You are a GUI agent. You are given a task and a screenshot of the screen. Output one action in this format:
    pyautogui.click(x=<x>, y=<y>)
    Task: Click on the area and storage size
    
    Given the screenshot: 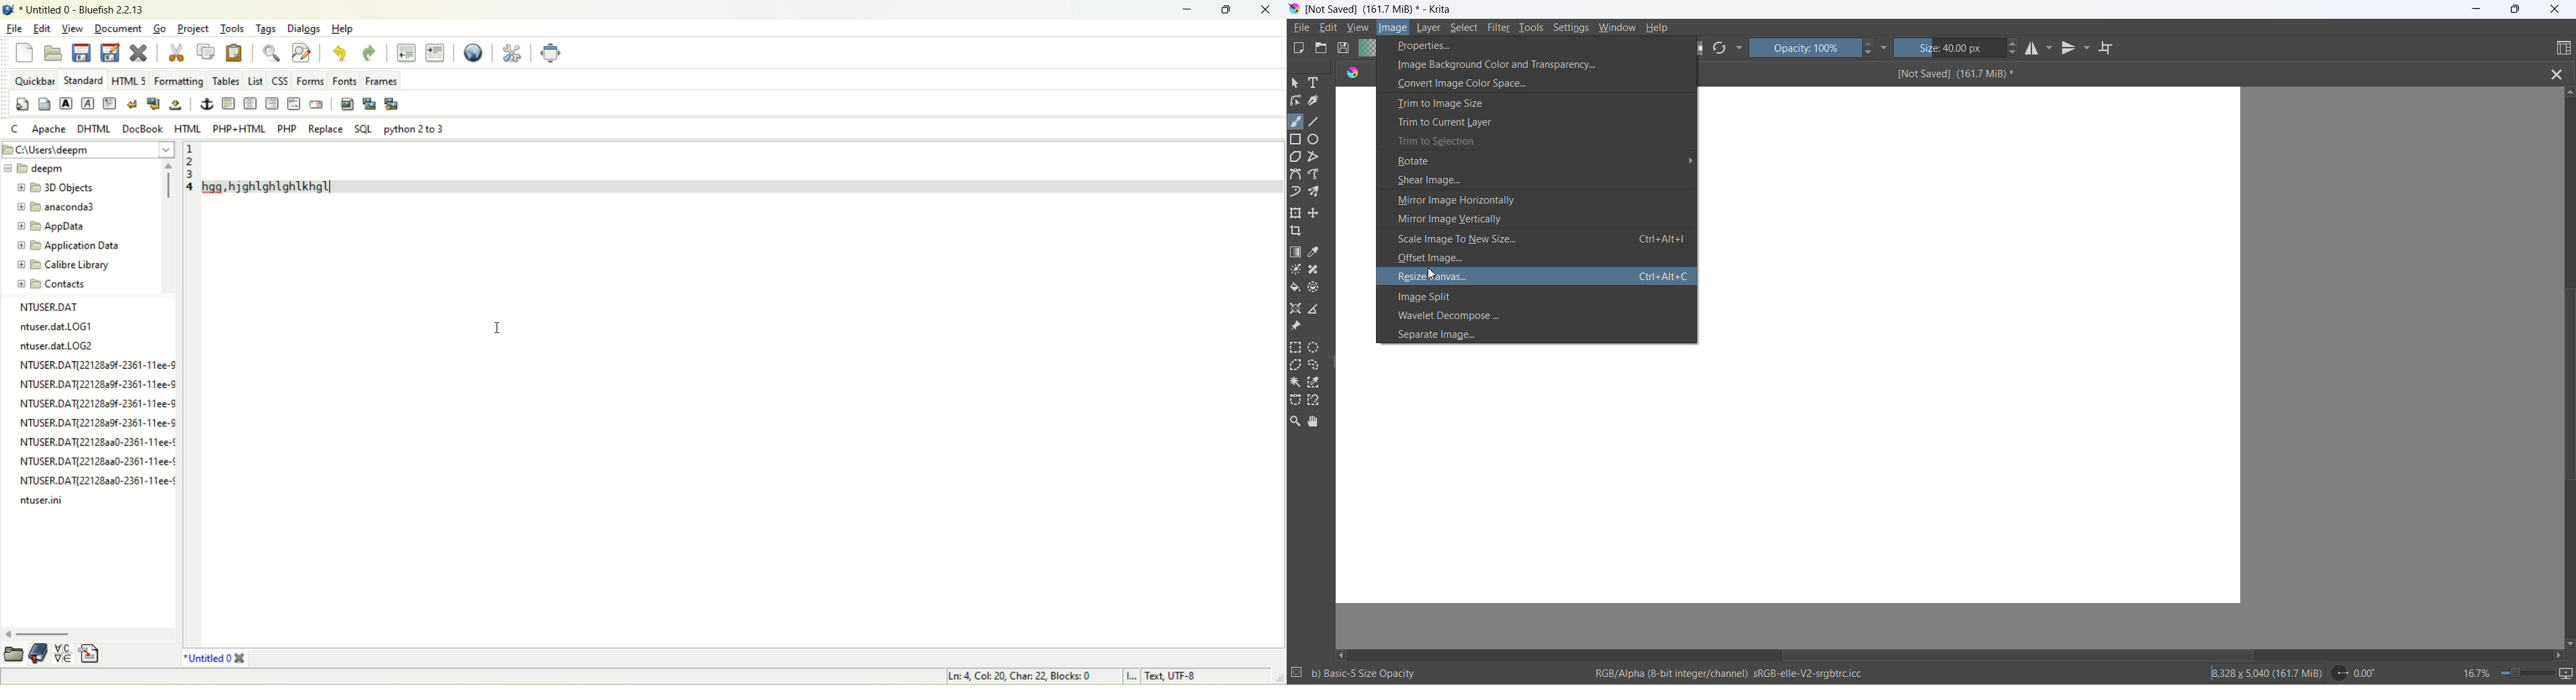 What is the action you would take?
    pyautogui.click(x=2266, y=672)
    